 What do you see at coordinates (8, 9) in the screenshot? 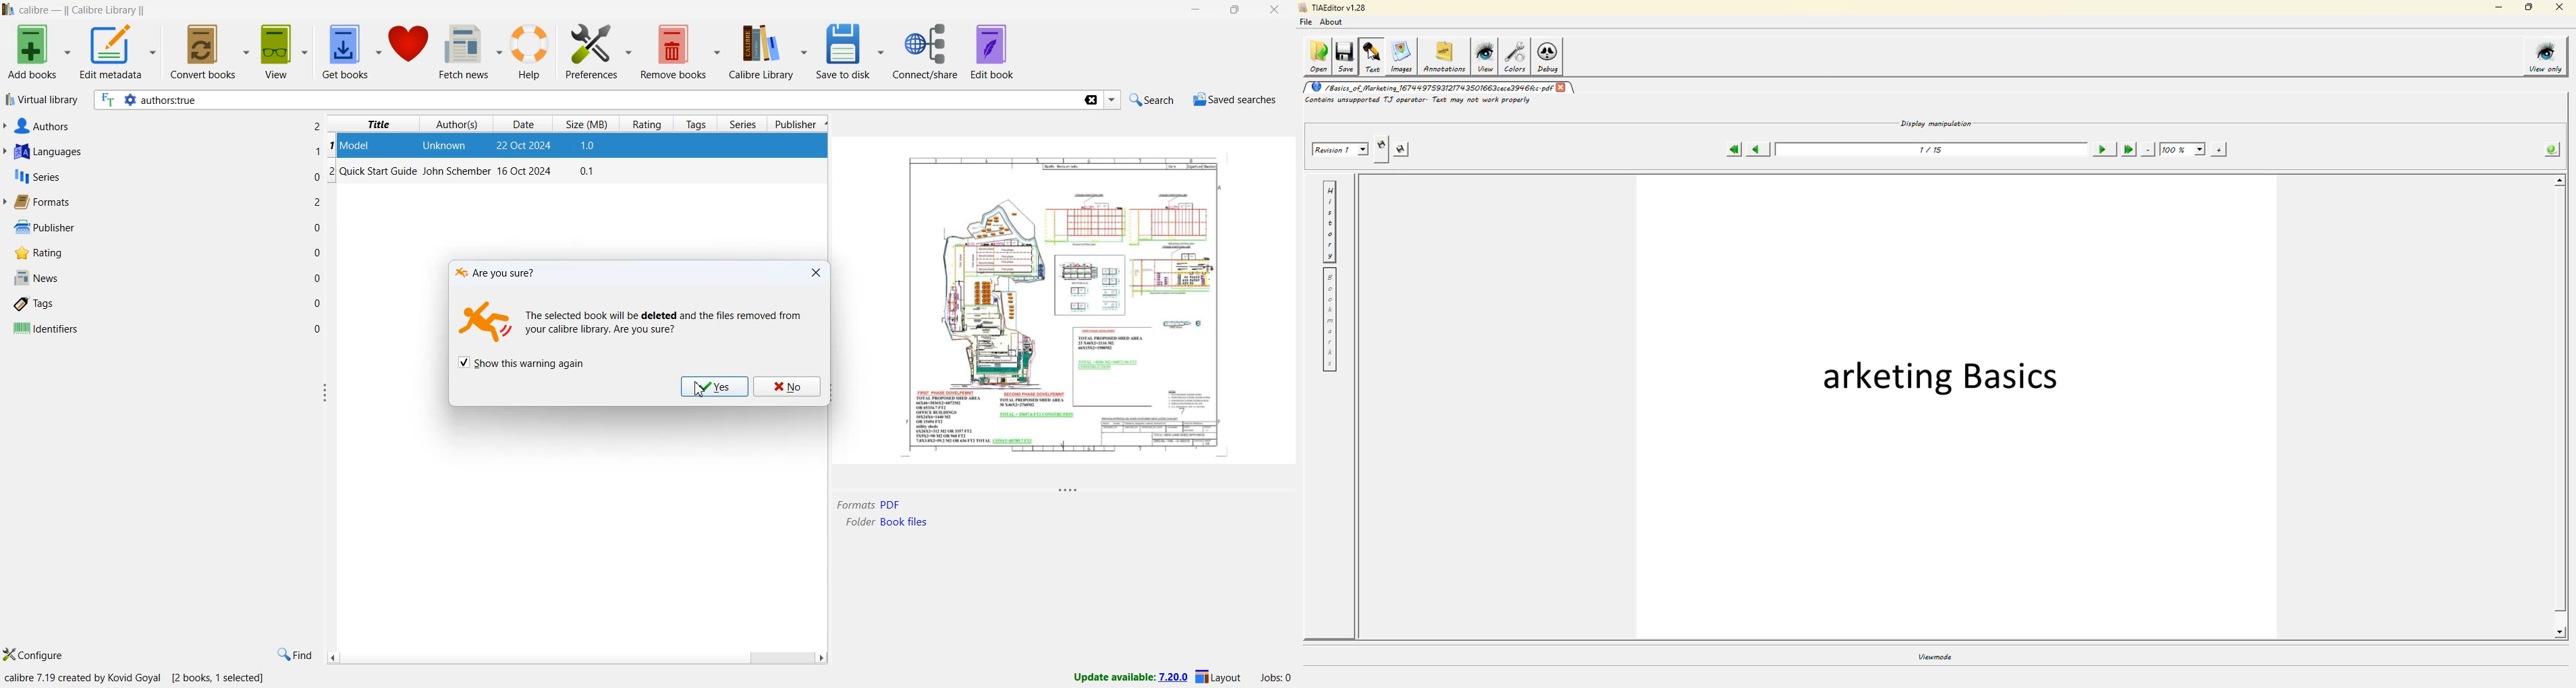
I see `app name` at bounding box center [8, 9].